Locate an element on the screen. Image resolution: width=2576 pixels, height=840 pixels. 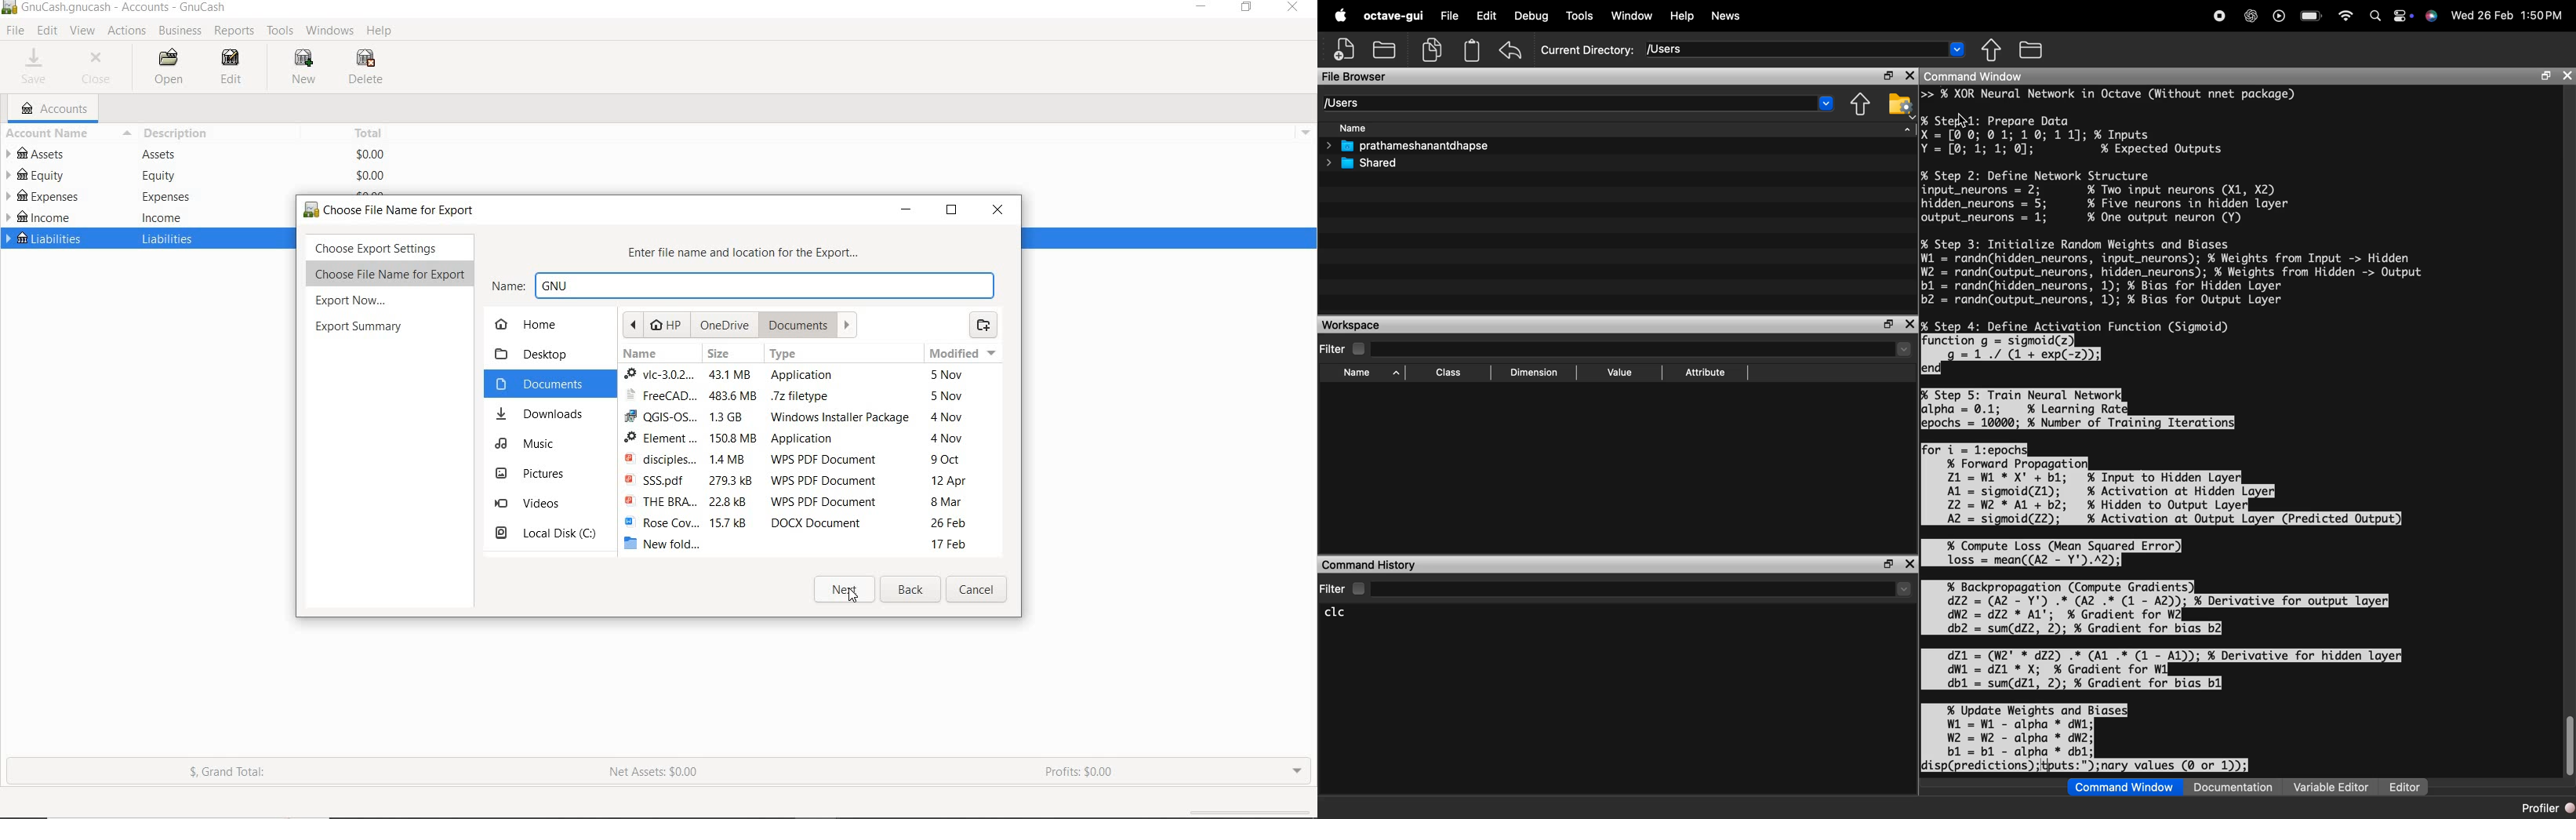
CLOSE is located at coordinates (1293, 8).